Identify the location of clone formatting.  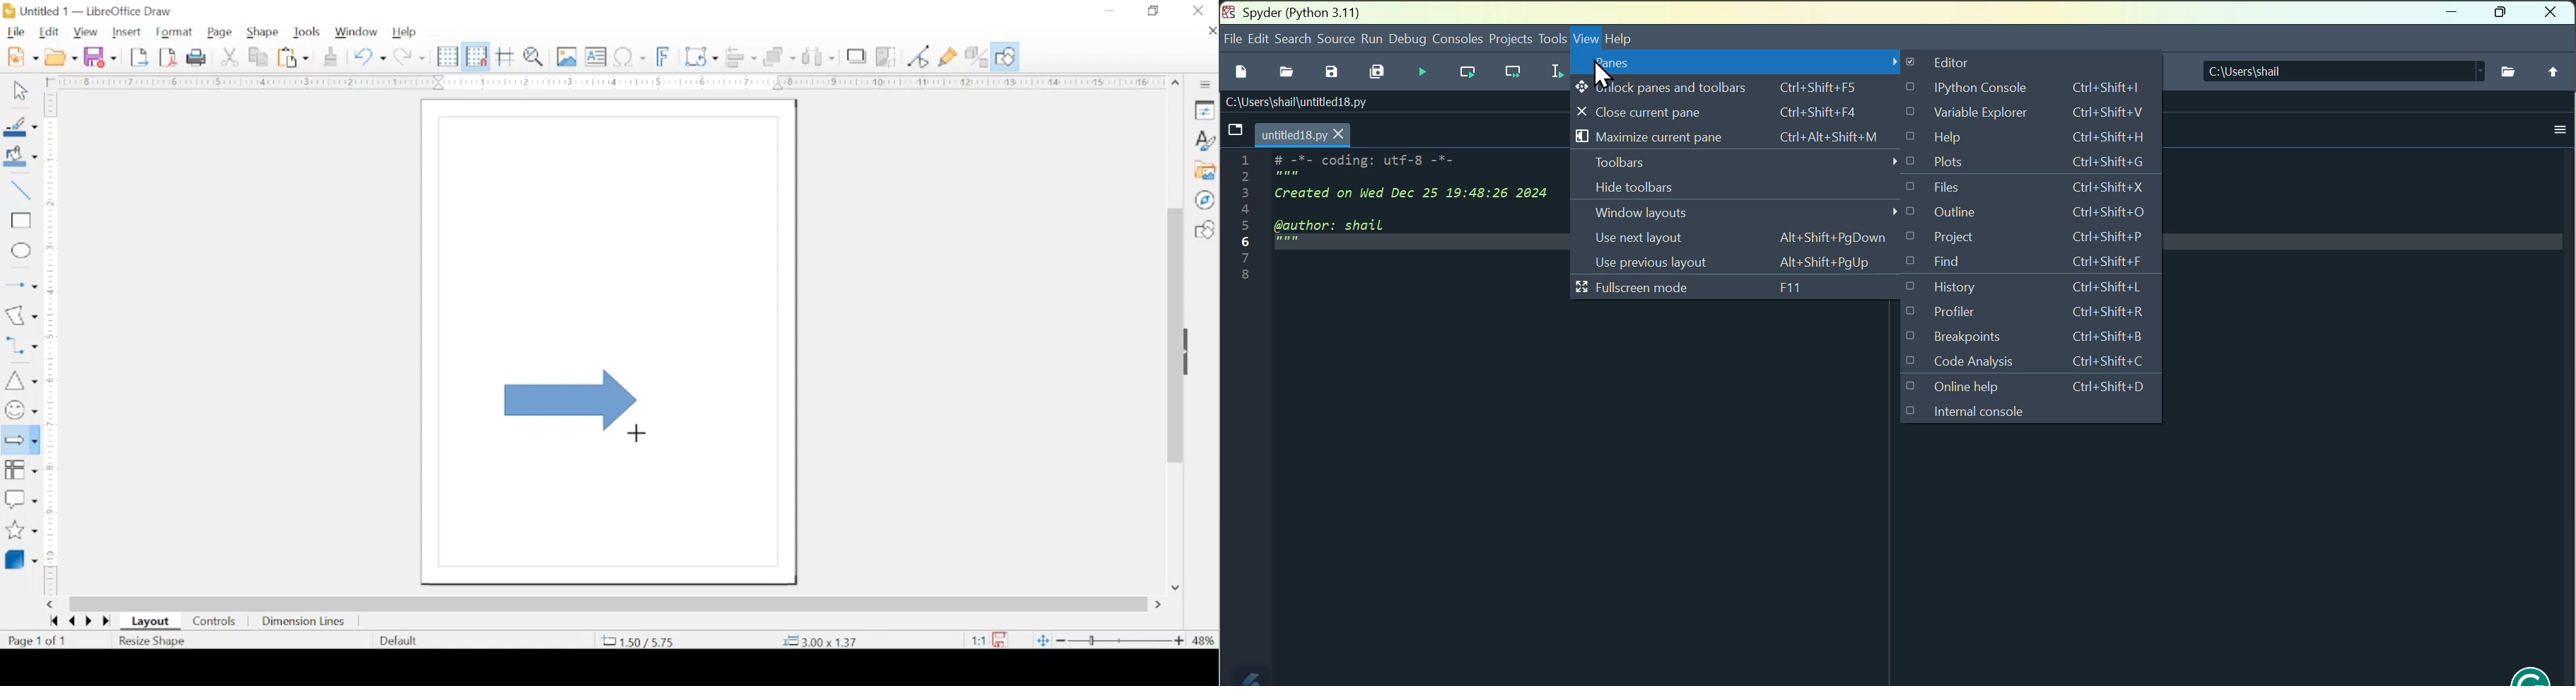
(331, 56).